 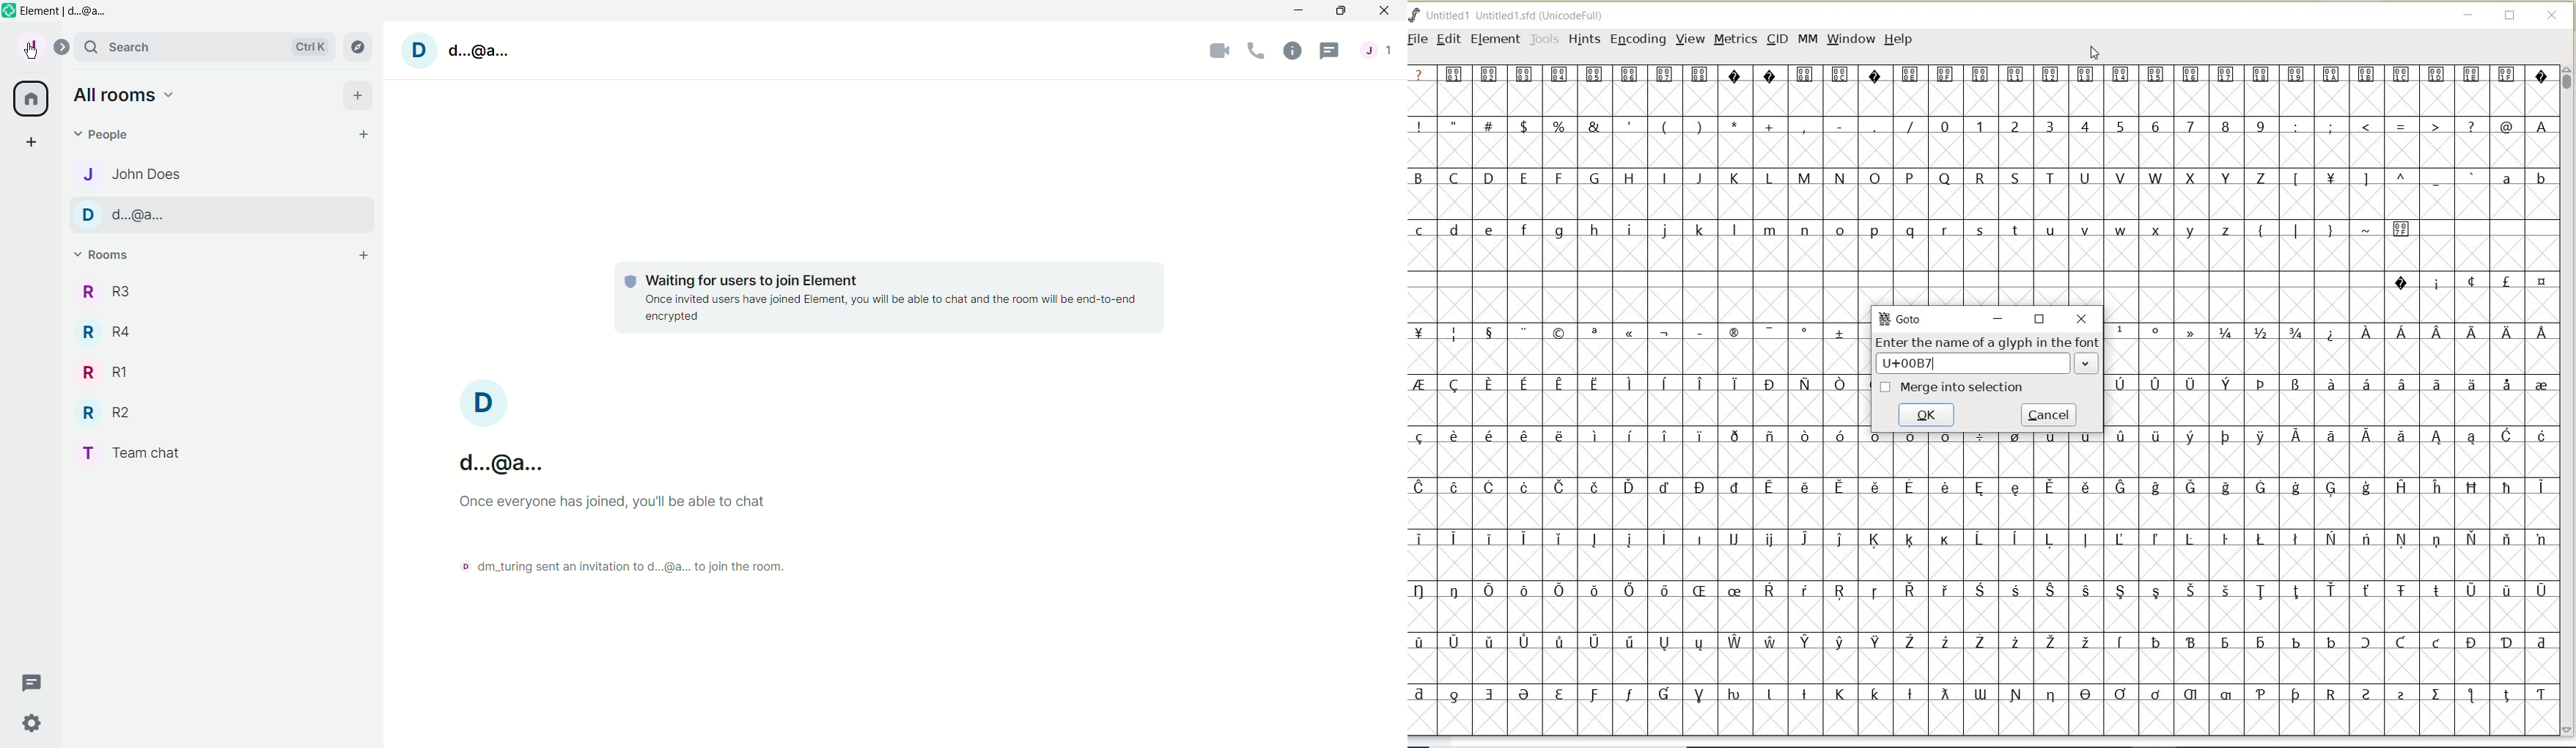 What do you see at coordinates (204, 46) in the screenshot?
I see `Search bar` at bounding box center [204, 46].